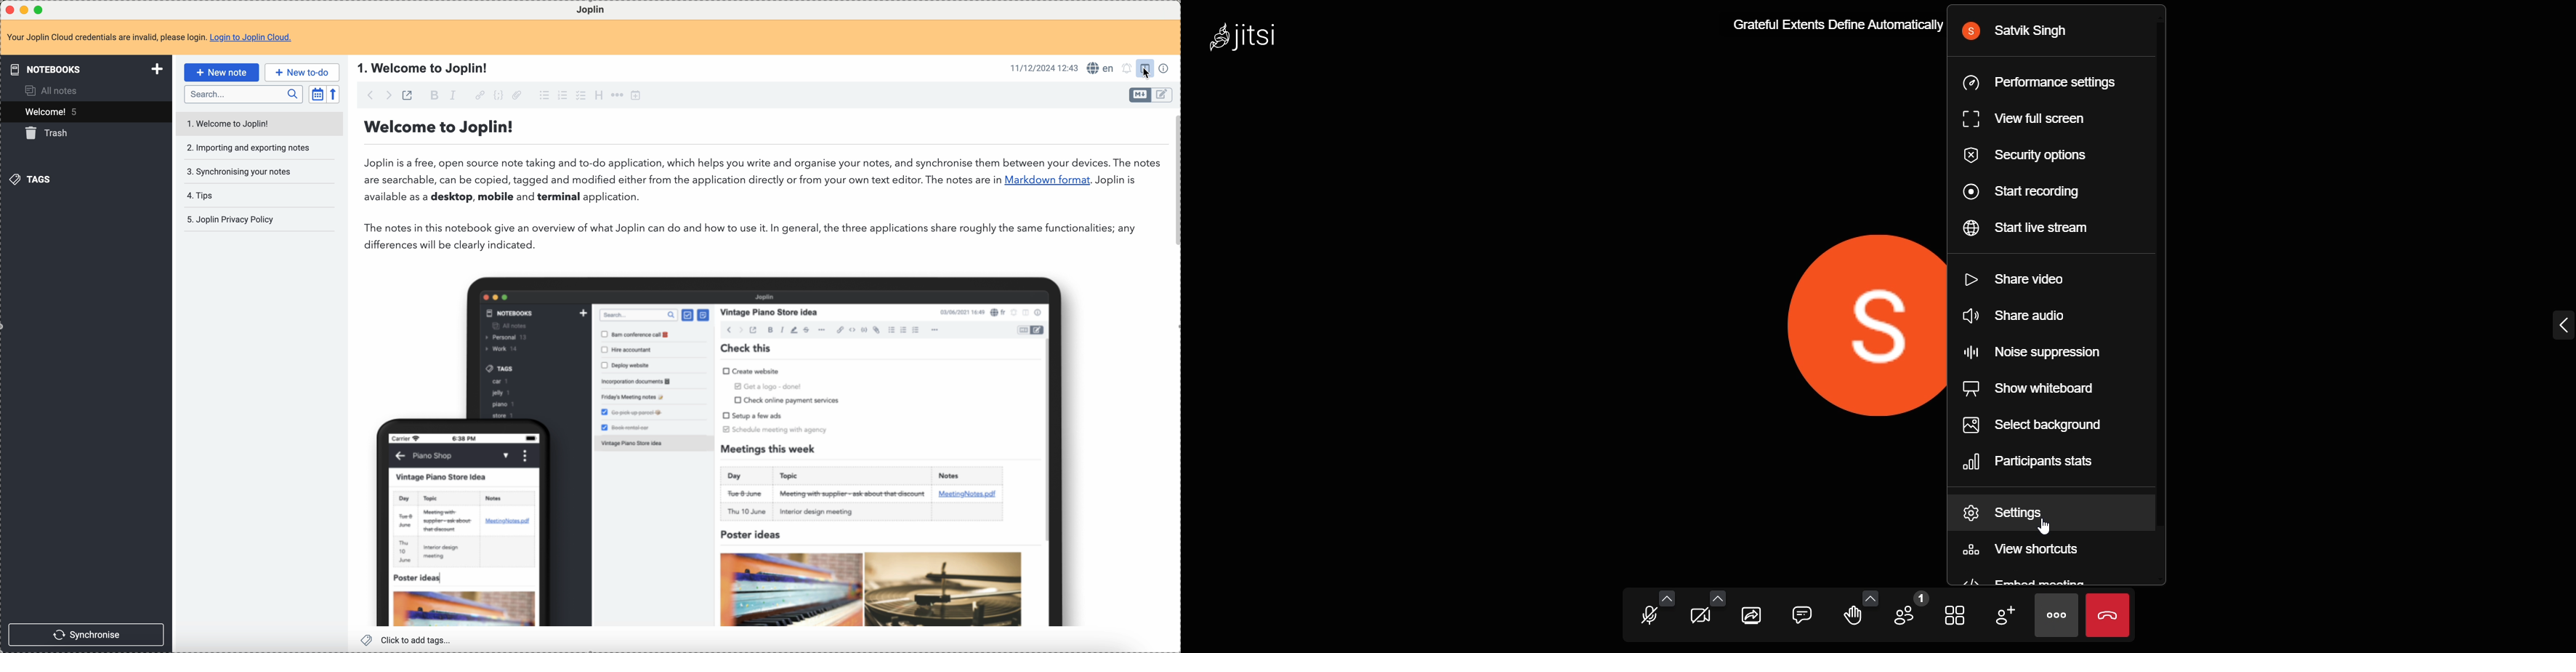 This screenshot has width=2576, height=672. What do you see at coordinates (2019, 195) in the screenshot?
I see `start recording` at bounding box center [2019, 195].